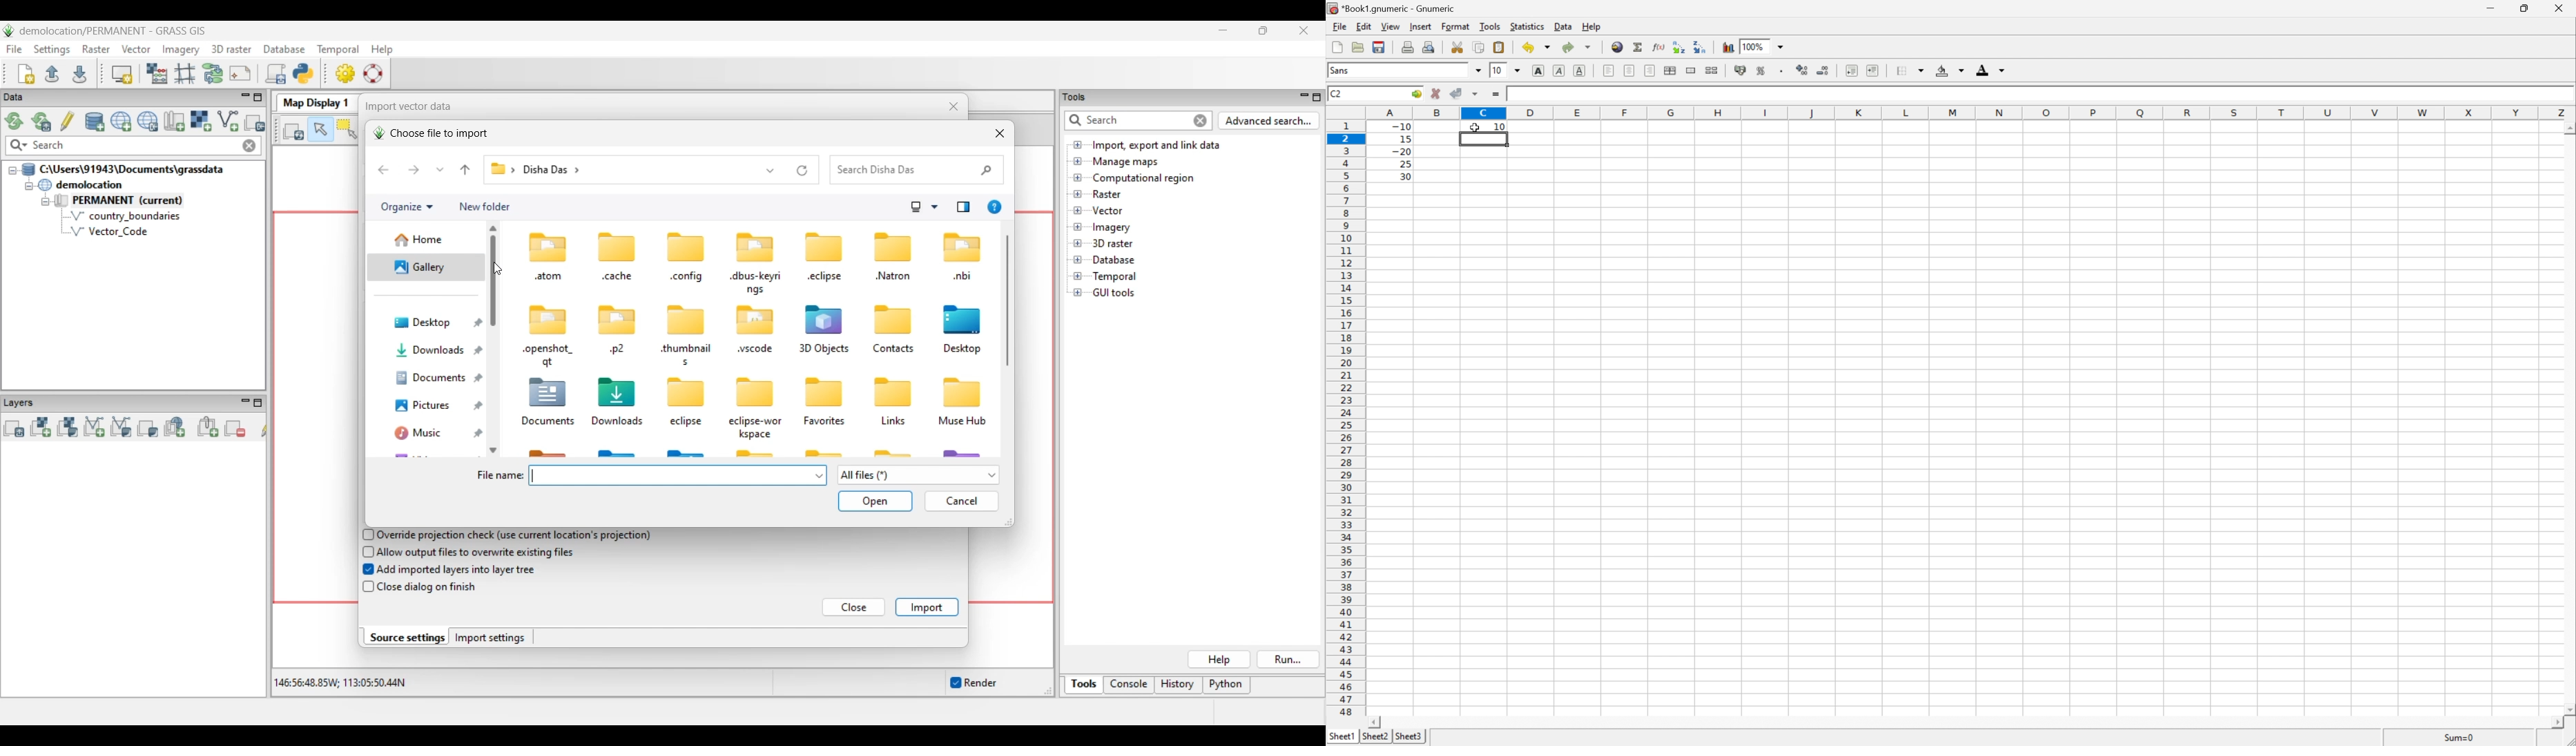  Describe the element at coordinates (1342, 734) in the screenshot. I see `Sheet1` at that location.